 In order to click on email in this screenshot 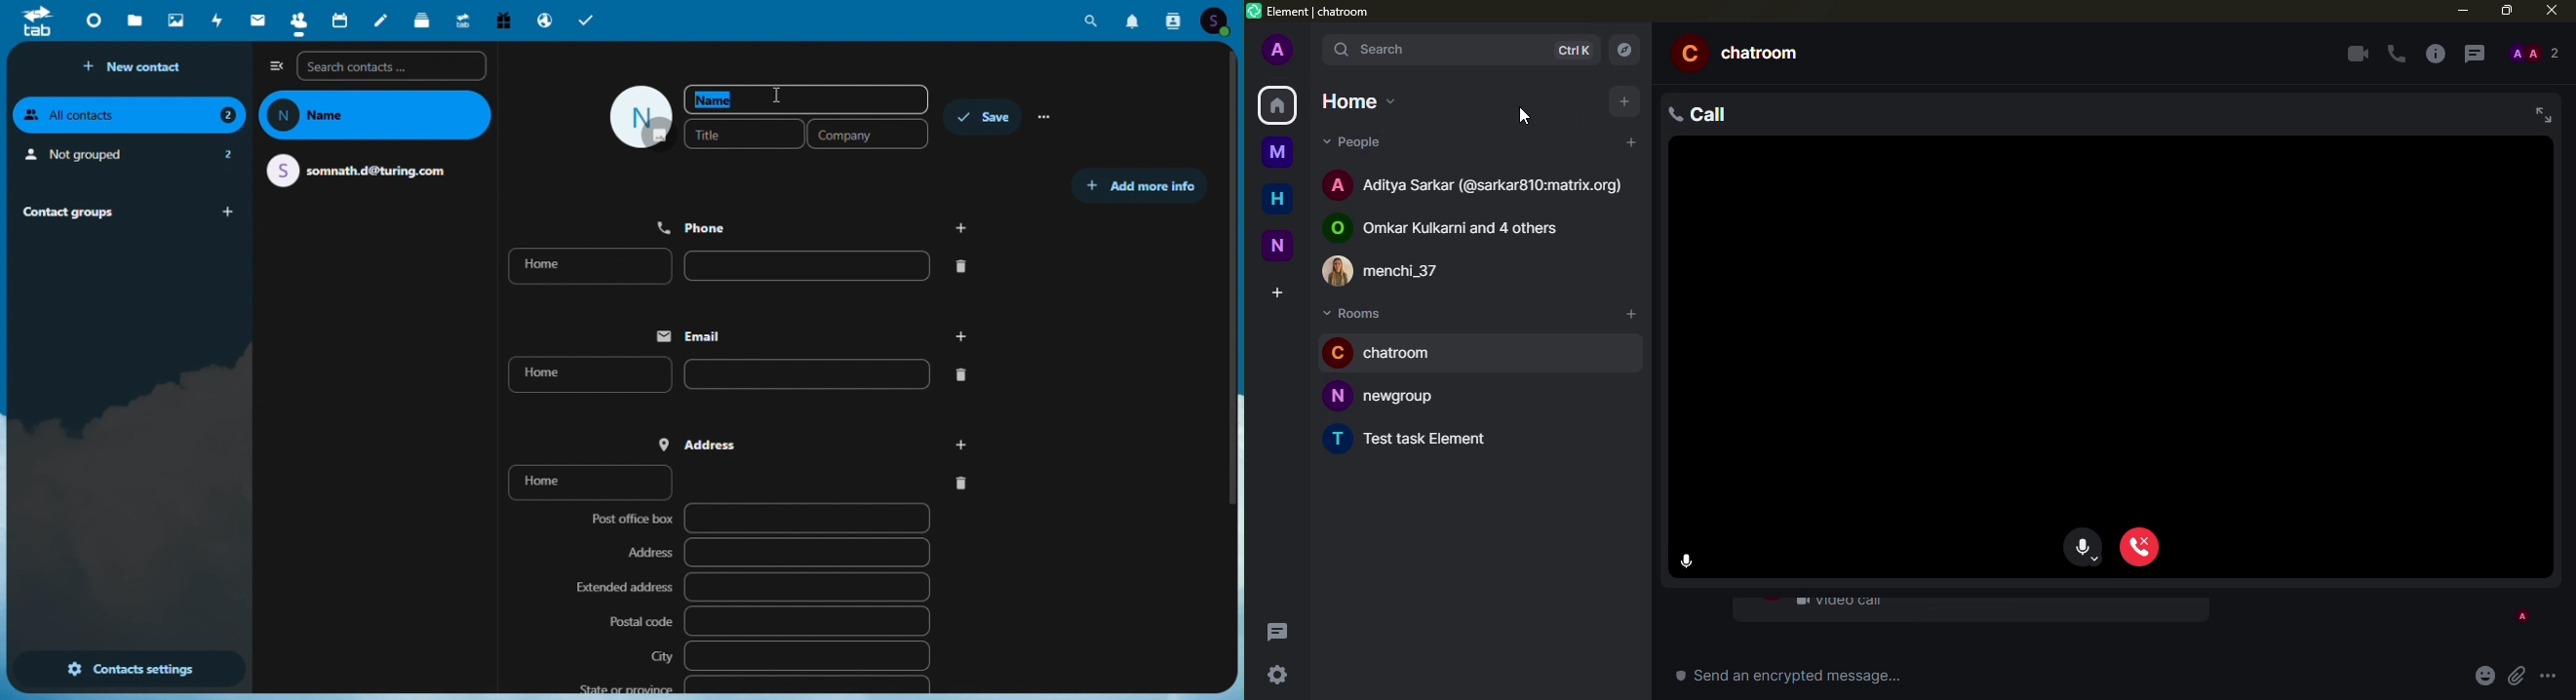, I will do `click(806, 335)`.